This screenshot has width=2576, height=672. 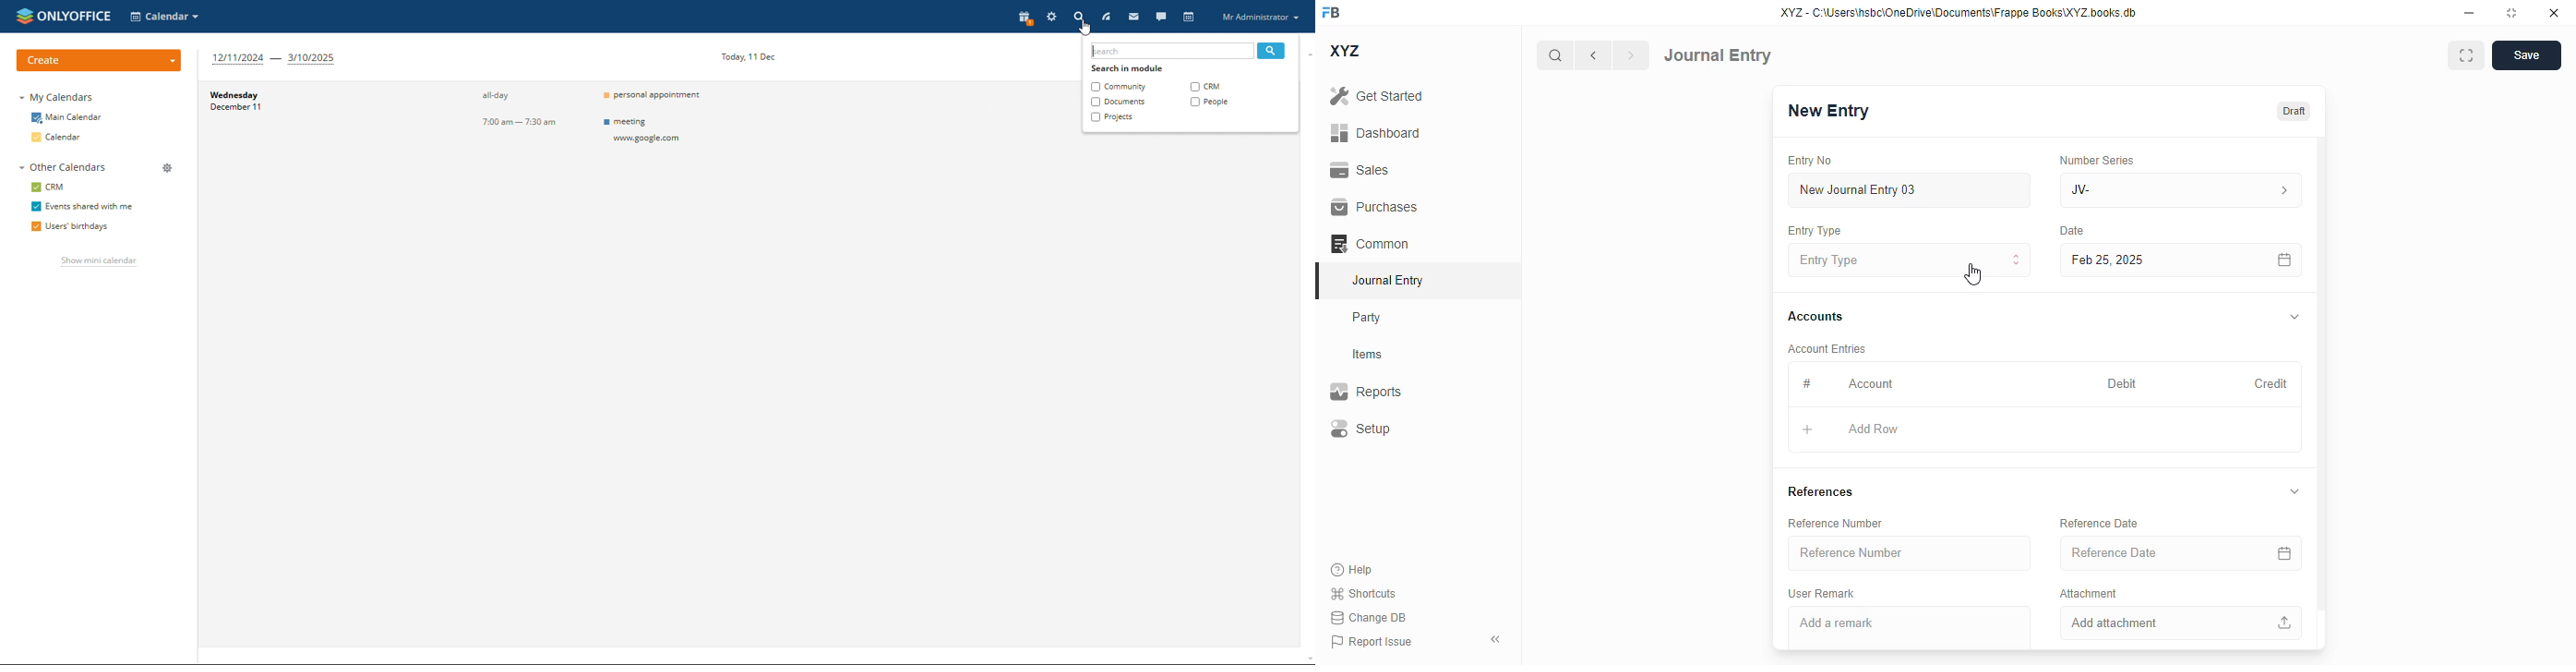 What do you see at coordinates (1331, 11) in the screenshot?
I see `FB logo` at bounding box center [1331, 11].